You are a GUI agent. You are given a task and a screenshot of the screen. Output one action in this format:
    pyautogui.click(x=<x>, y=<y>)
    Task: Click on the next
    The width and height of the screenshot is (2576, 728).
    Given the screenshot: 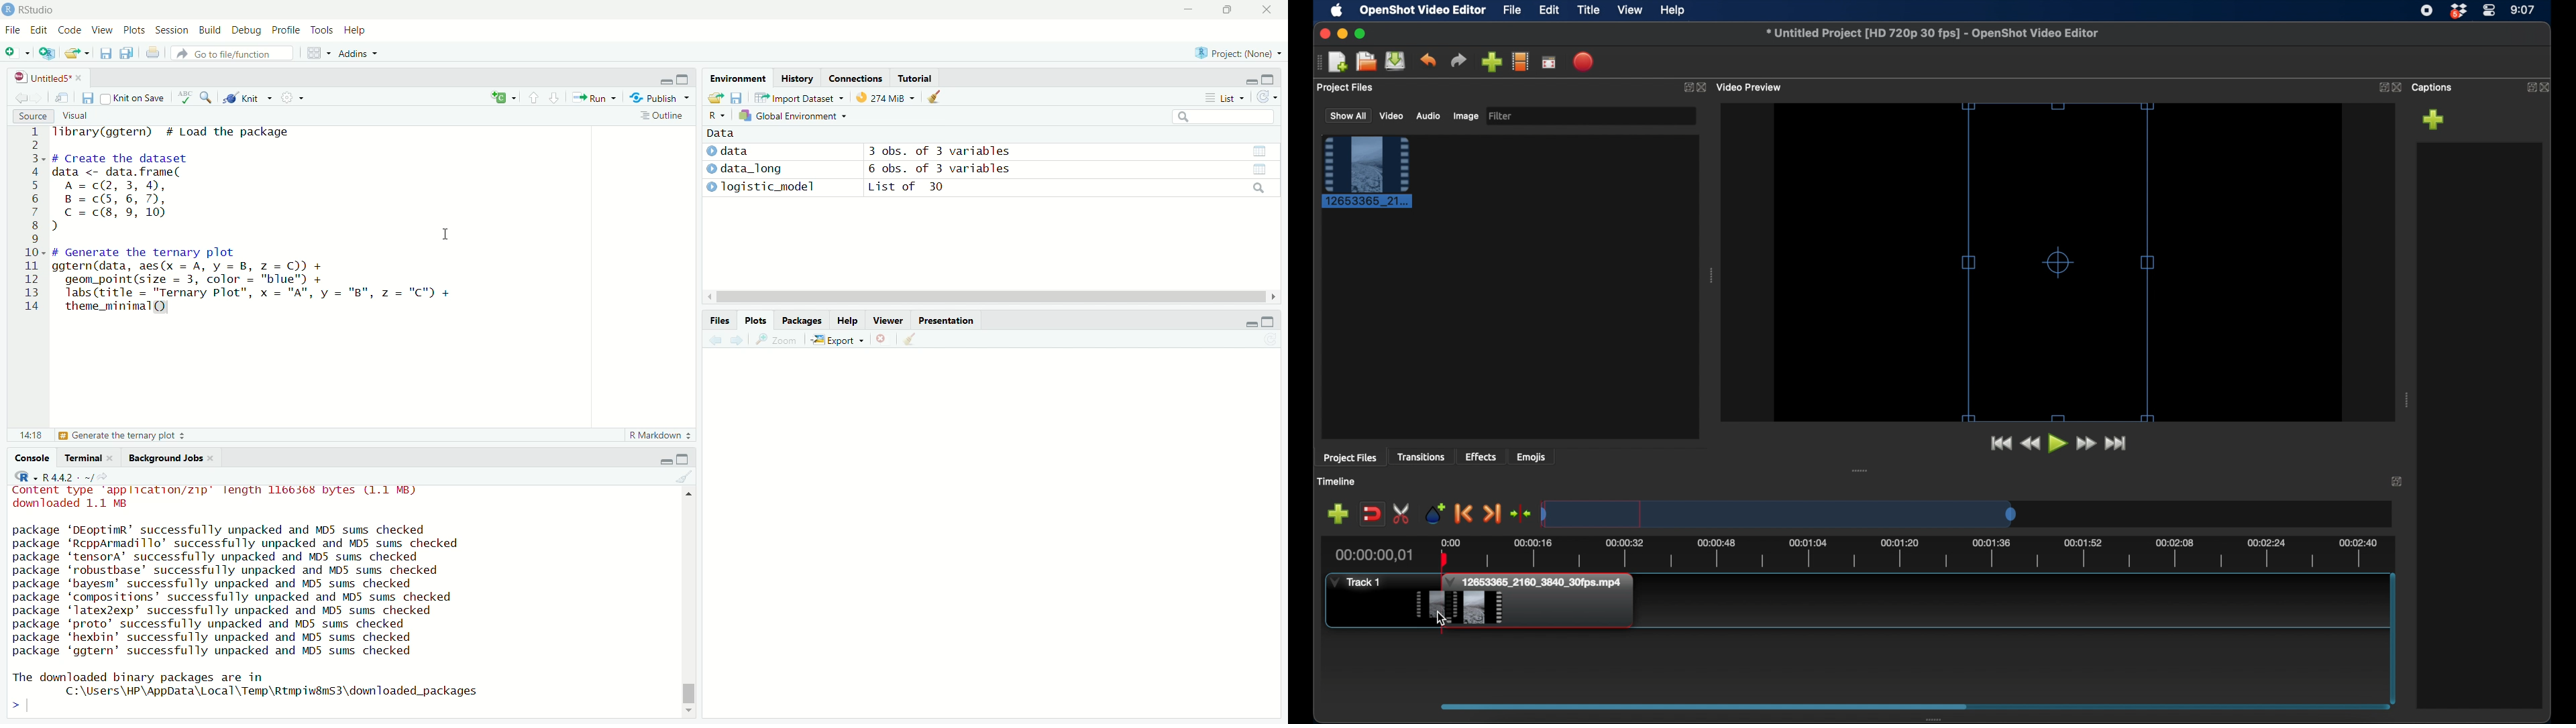 What is the action you would take?
    pyautogui.click(x=743, y=341)
    